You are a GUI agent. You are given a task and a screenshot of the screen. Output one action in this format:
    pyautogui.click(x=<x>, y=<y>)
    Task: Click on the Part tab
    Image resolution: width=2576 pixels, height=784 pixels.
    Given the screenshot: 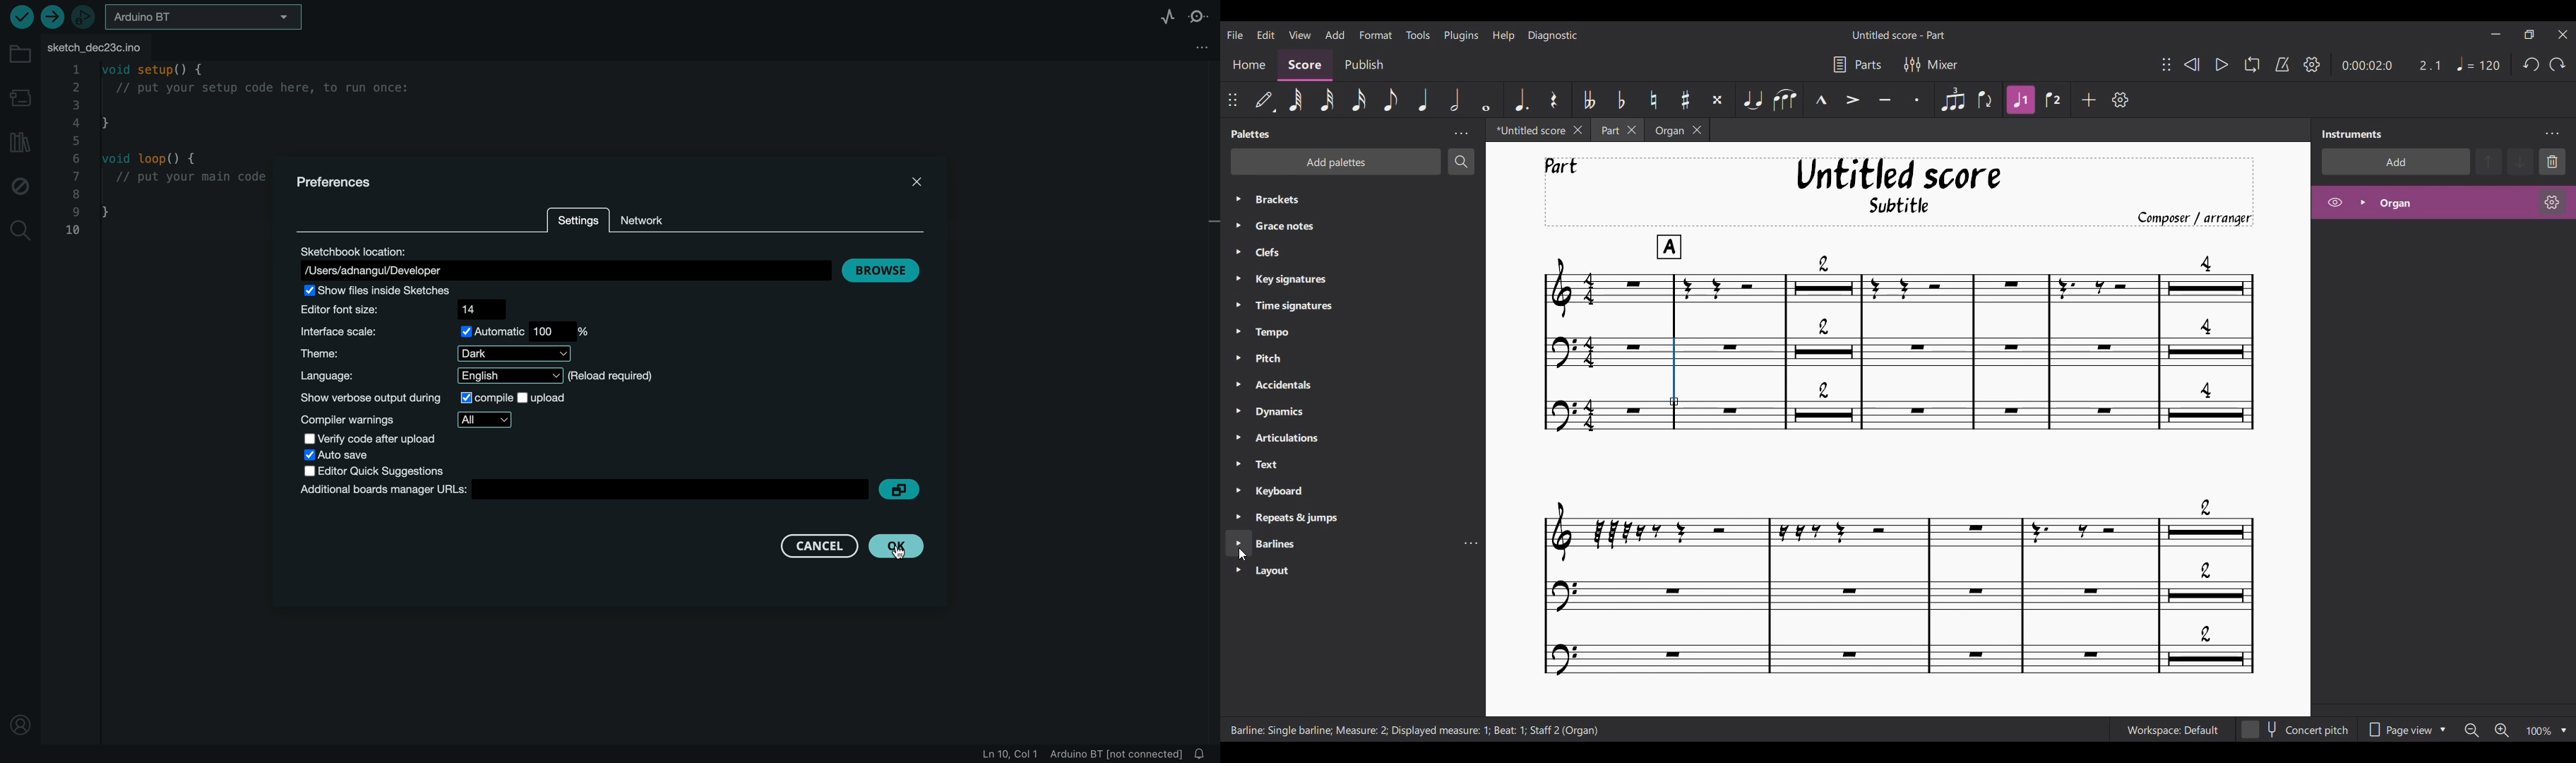 What is the action you would take?
    pyautogui.click(x=1609, y=130)
    